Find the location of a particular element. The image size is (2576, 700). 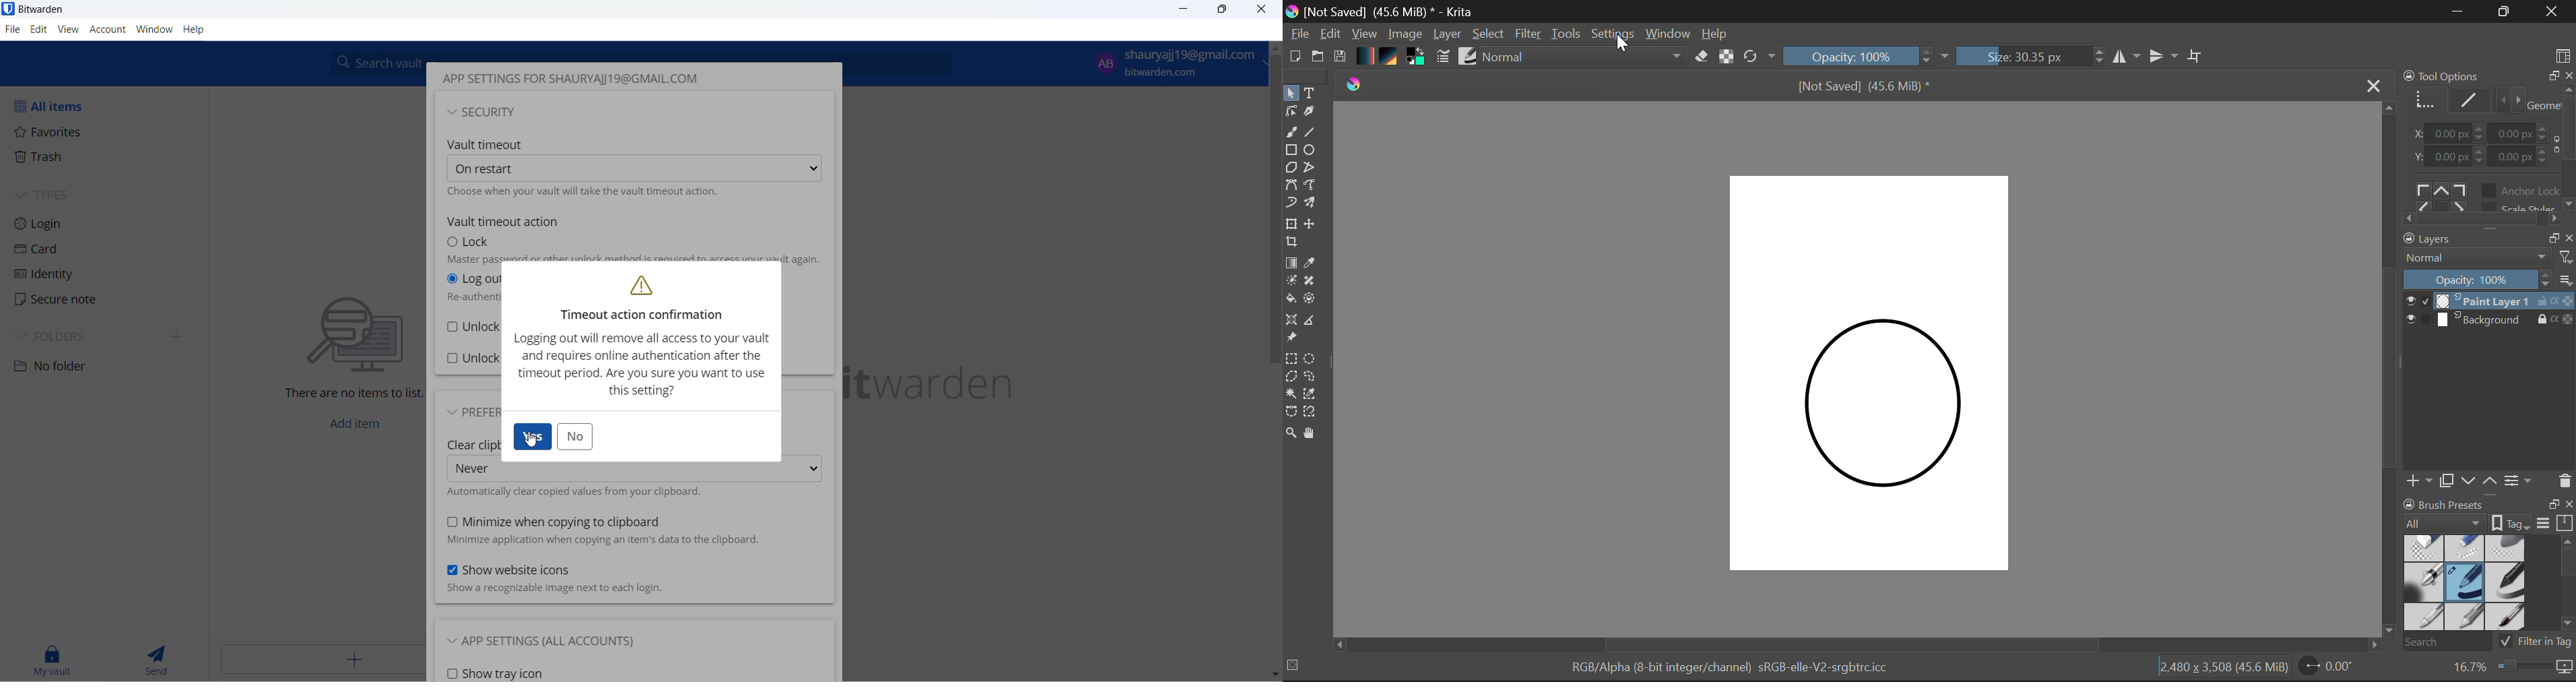

Card is located at coordinates (45, 252).